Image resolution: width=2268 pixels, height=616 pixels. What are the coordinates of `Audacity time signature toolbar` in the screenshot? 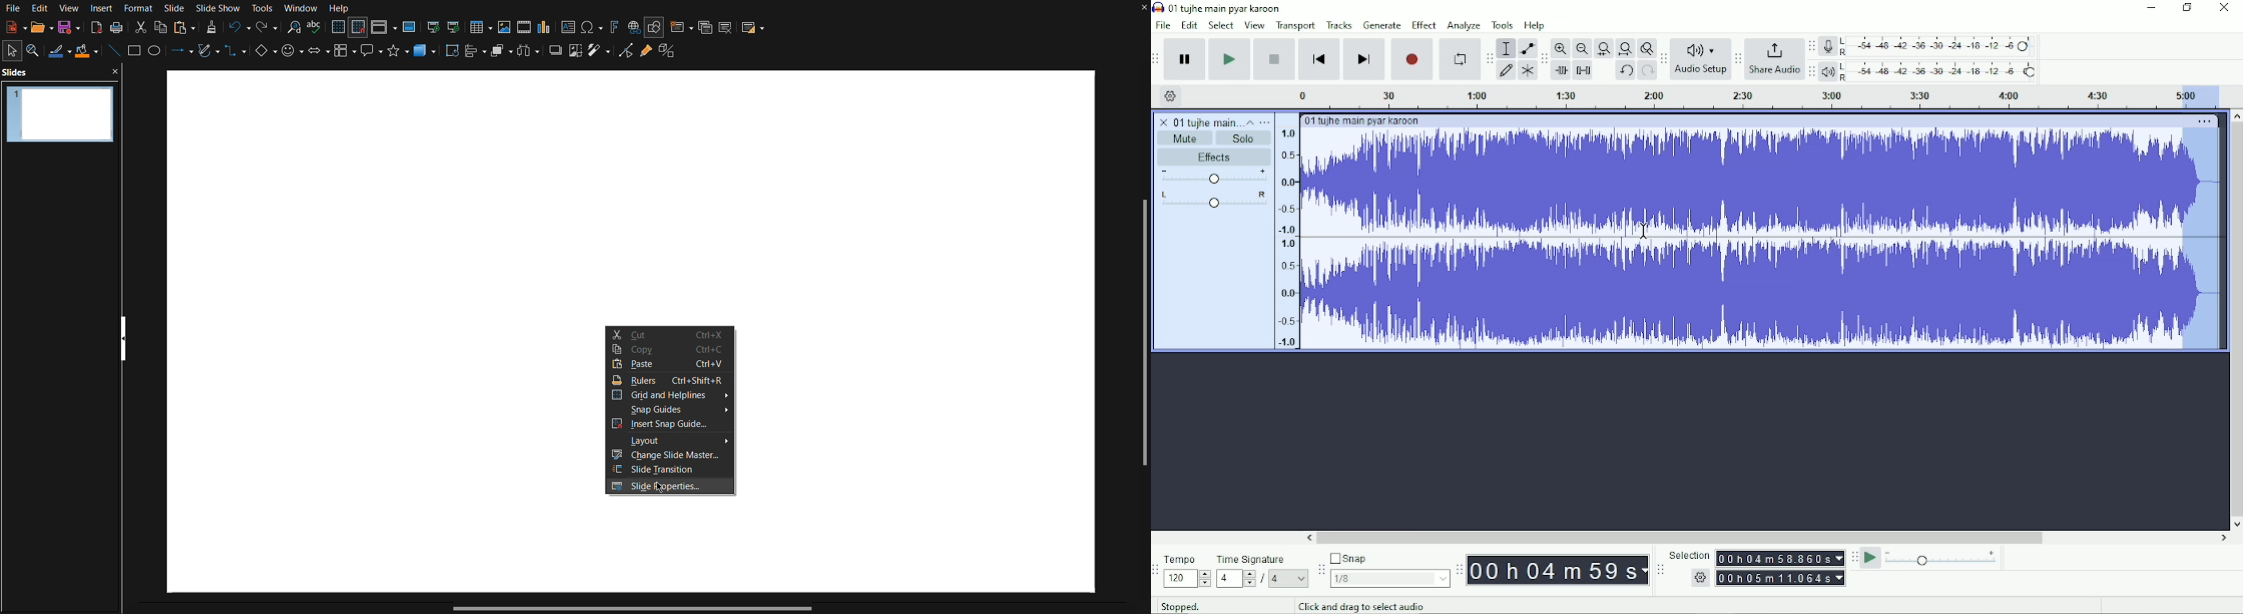 It's located at (1156, 571).